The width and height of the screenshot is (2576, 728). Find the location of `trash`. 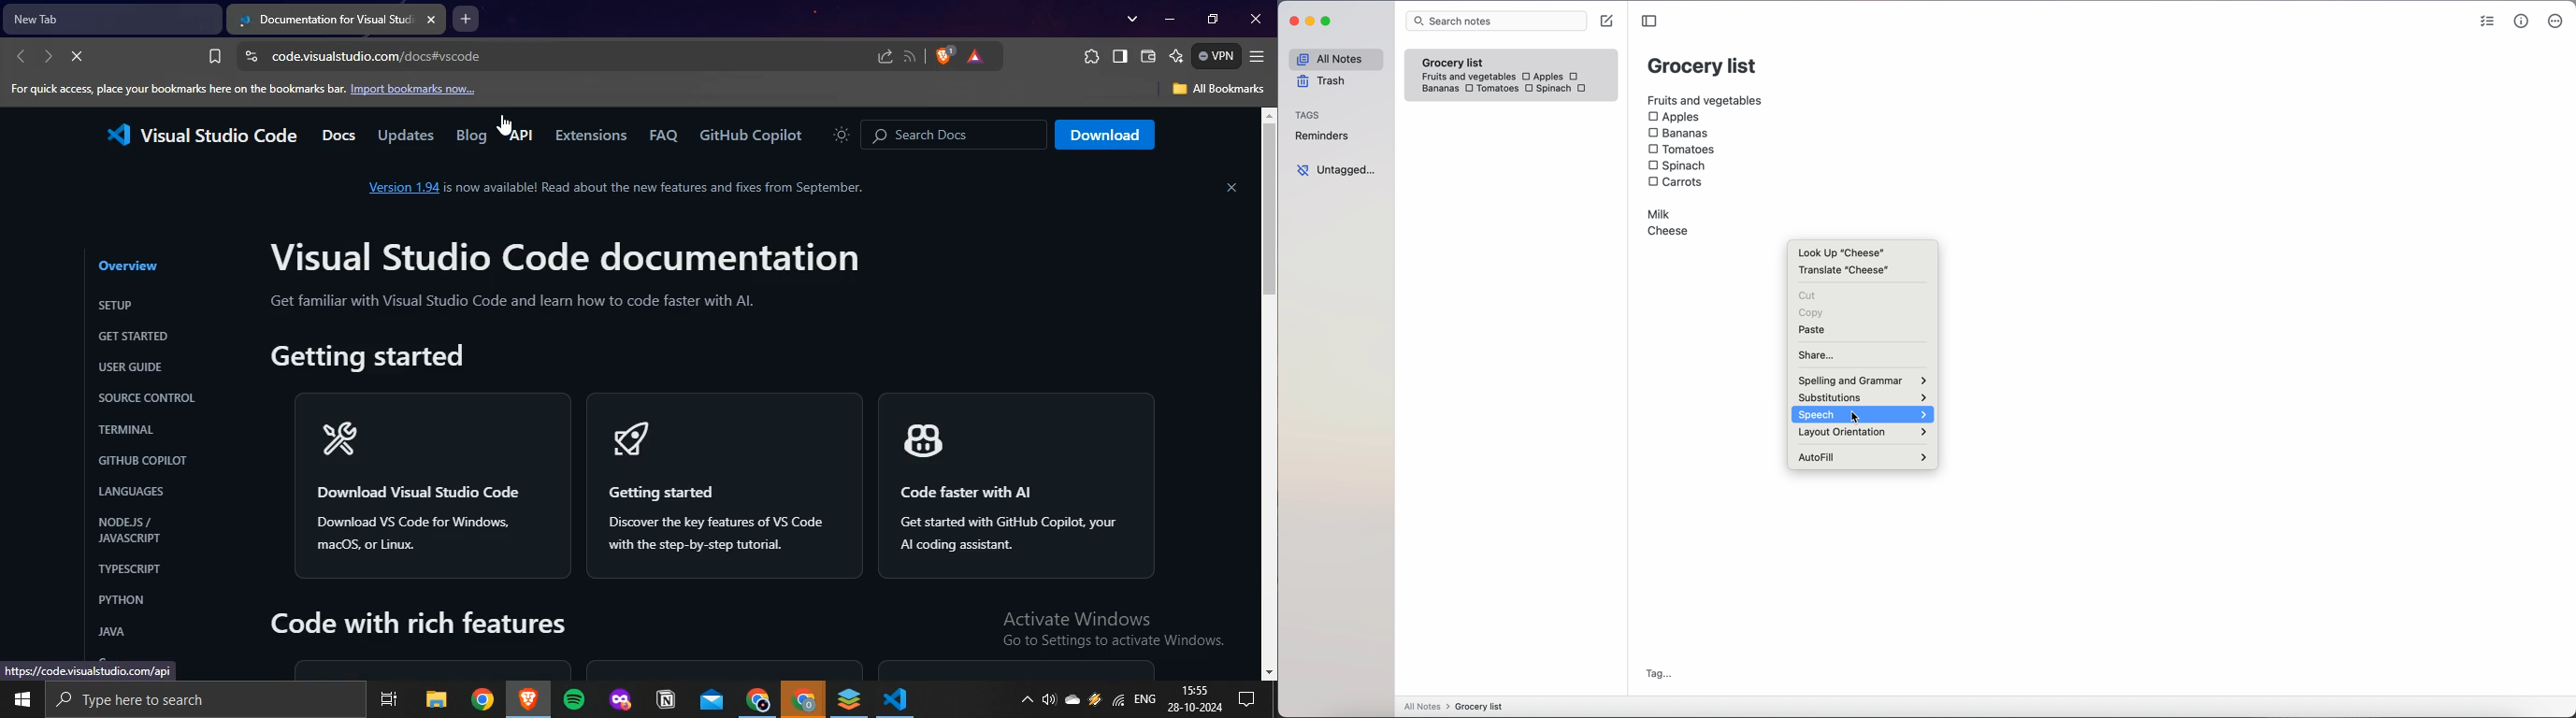

trash is located at coordinates (1320, 82).